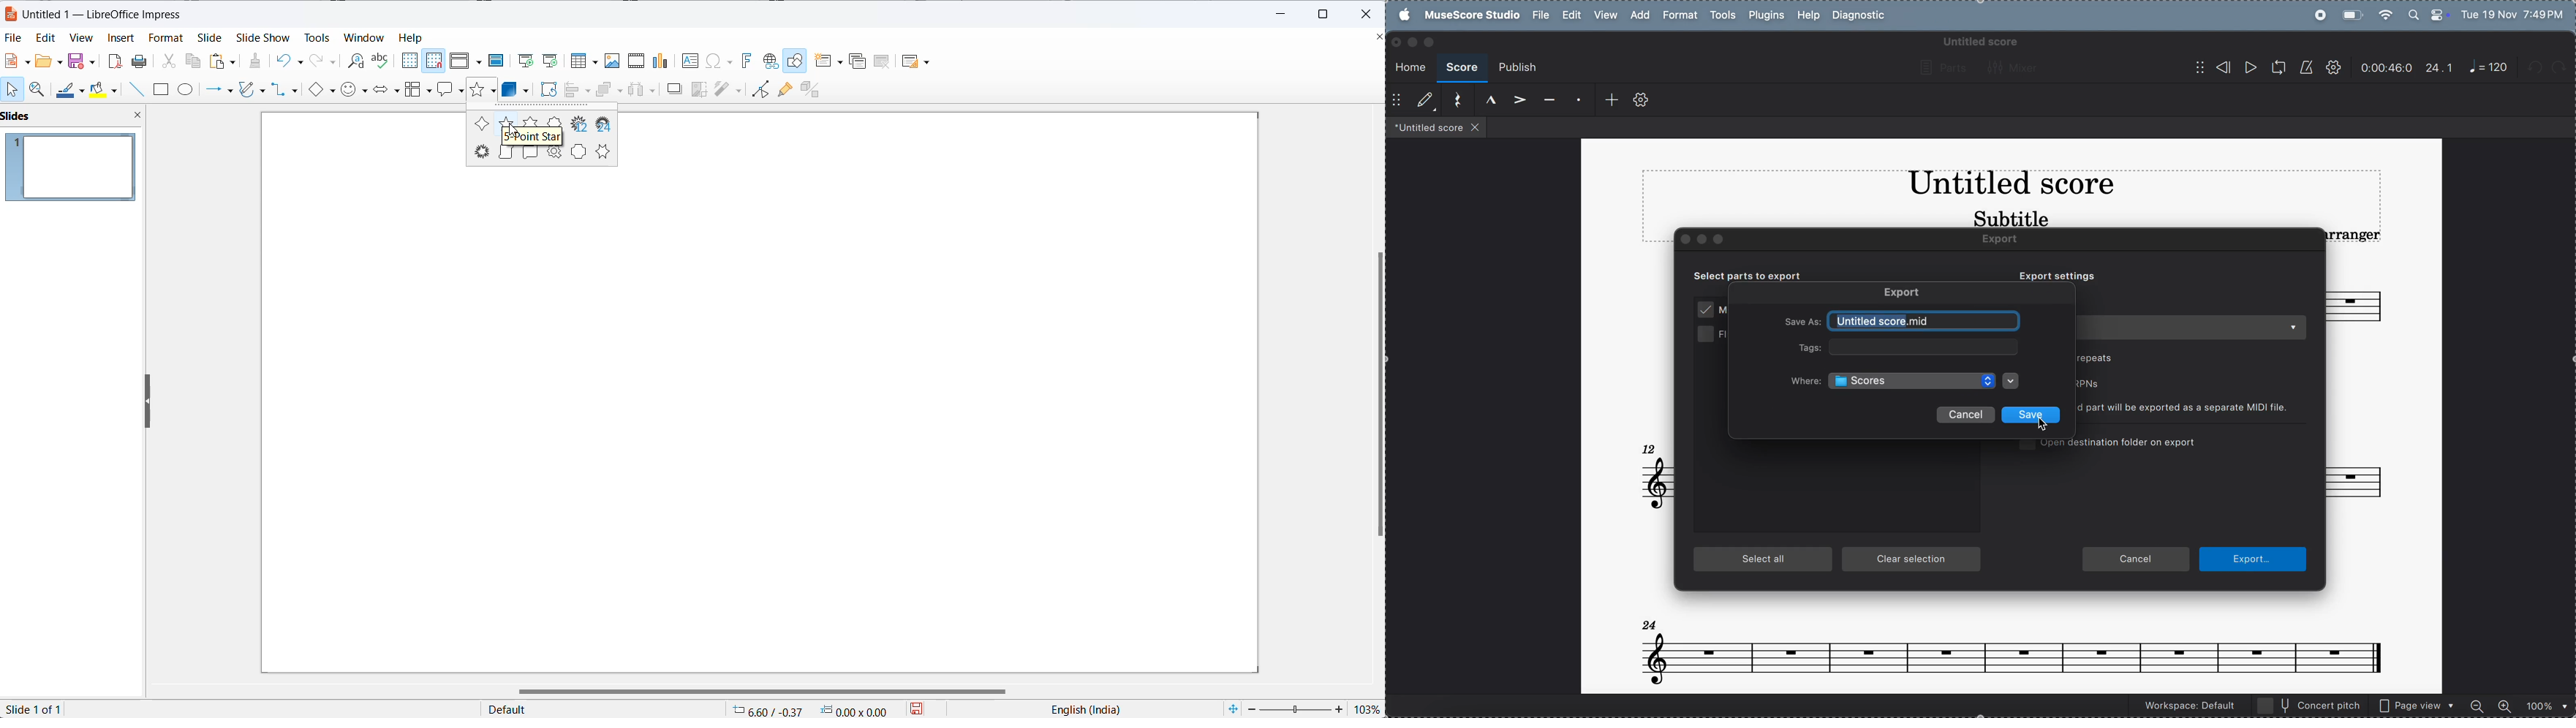 Image resolution: width=2576 pixels, height=728 pixels. Describe the element at coordinates (262, 37) in the screenshot. I see `slide show` at that location.